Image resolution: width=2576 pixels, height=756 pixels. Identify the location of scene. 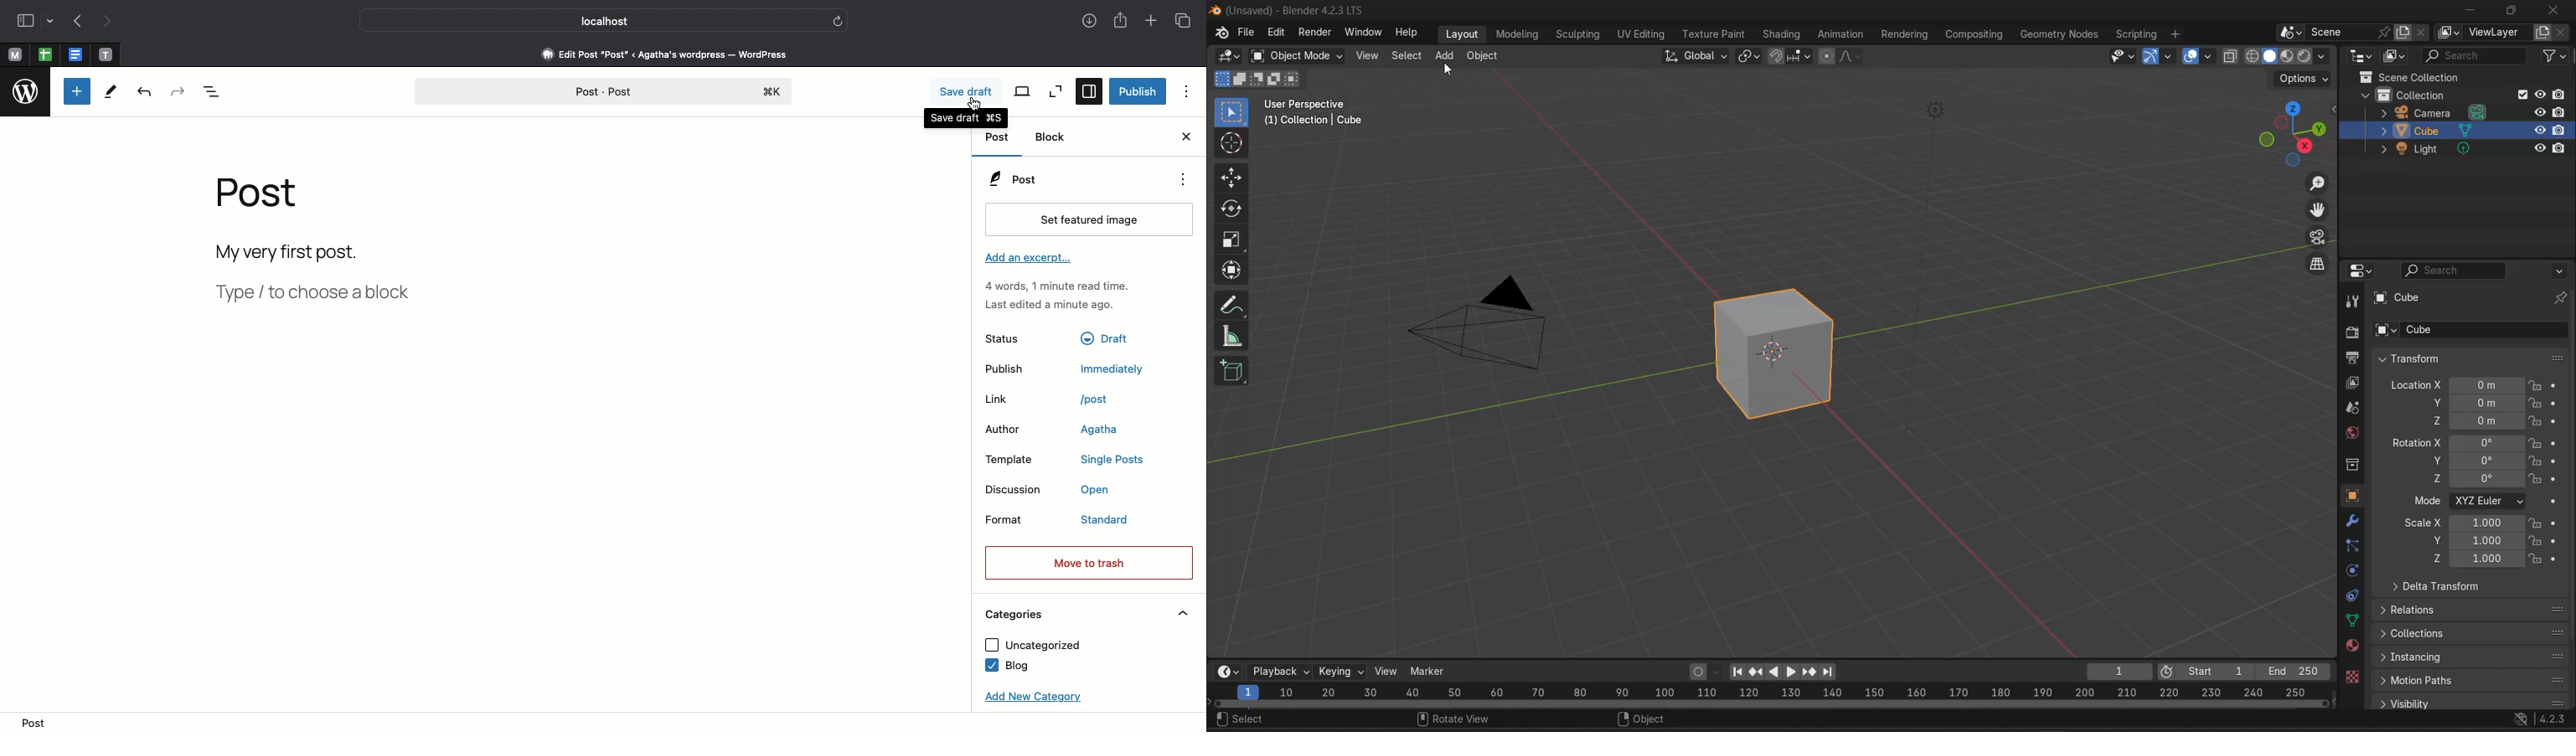
(2354, 408).